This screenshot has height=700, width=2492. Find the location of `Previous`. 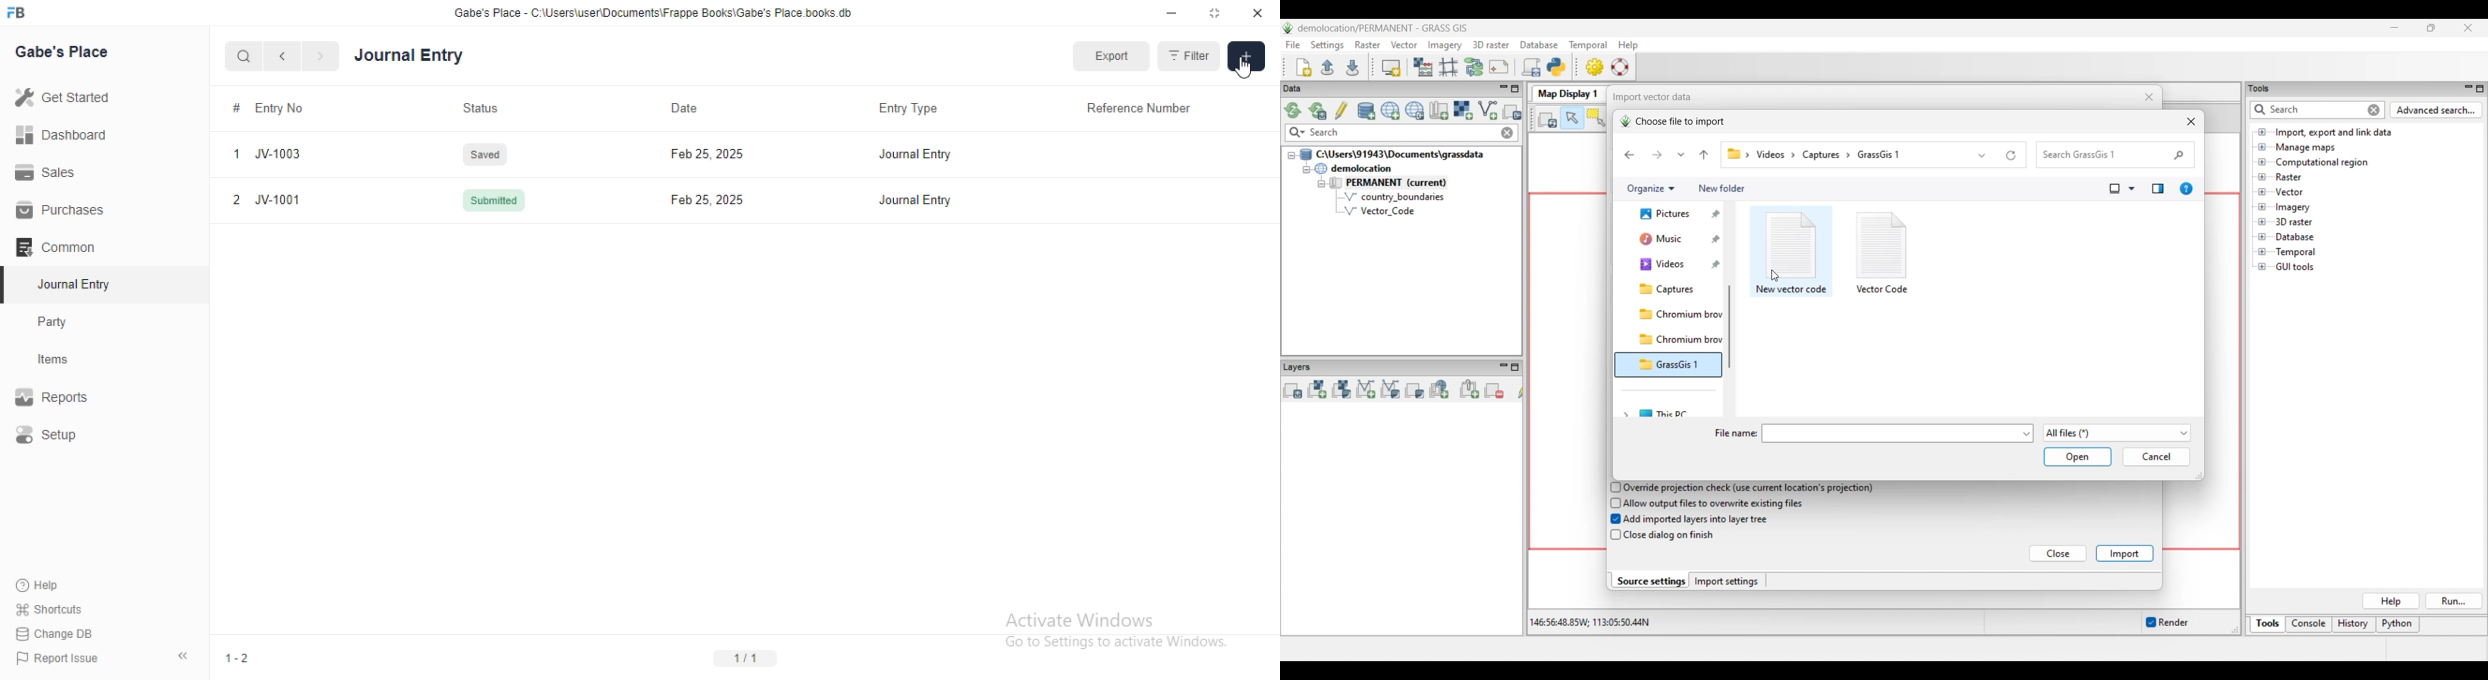

Previous is located at coordinates (283, 57).